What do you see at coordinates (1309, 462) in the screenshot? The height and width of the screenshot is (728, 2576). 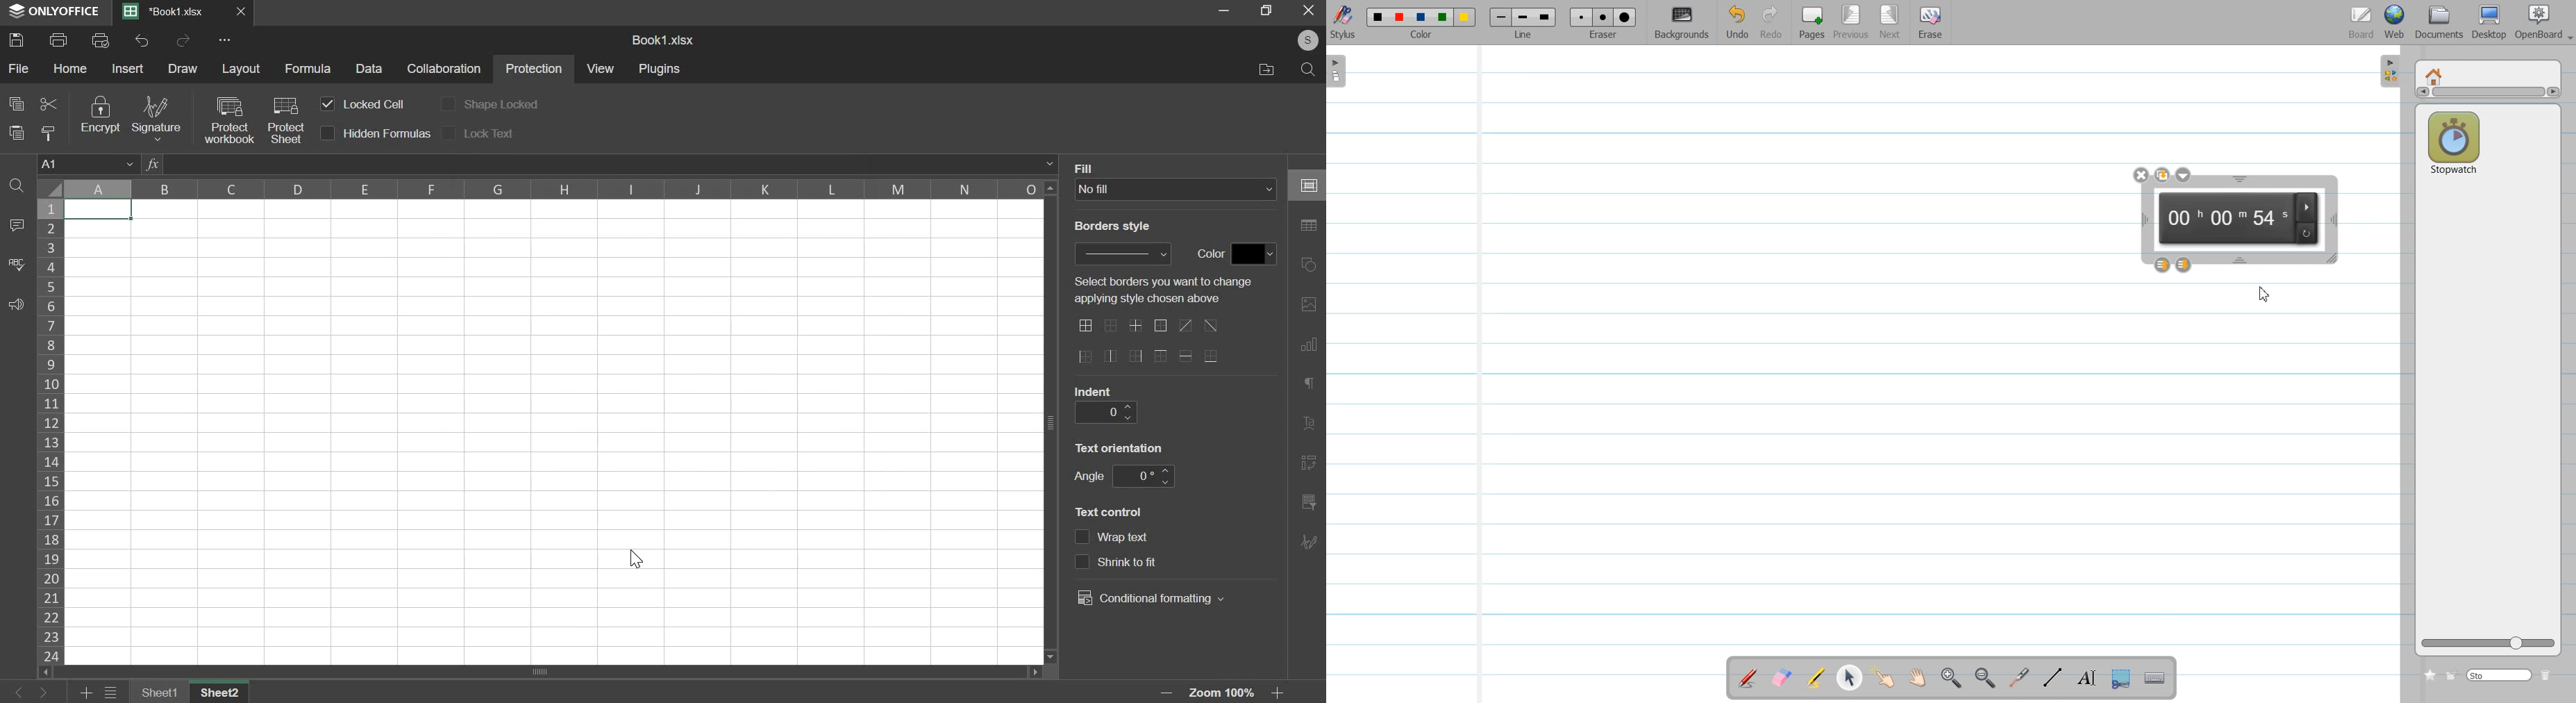 I see `right side bar` at bounding box center [1309, 462].